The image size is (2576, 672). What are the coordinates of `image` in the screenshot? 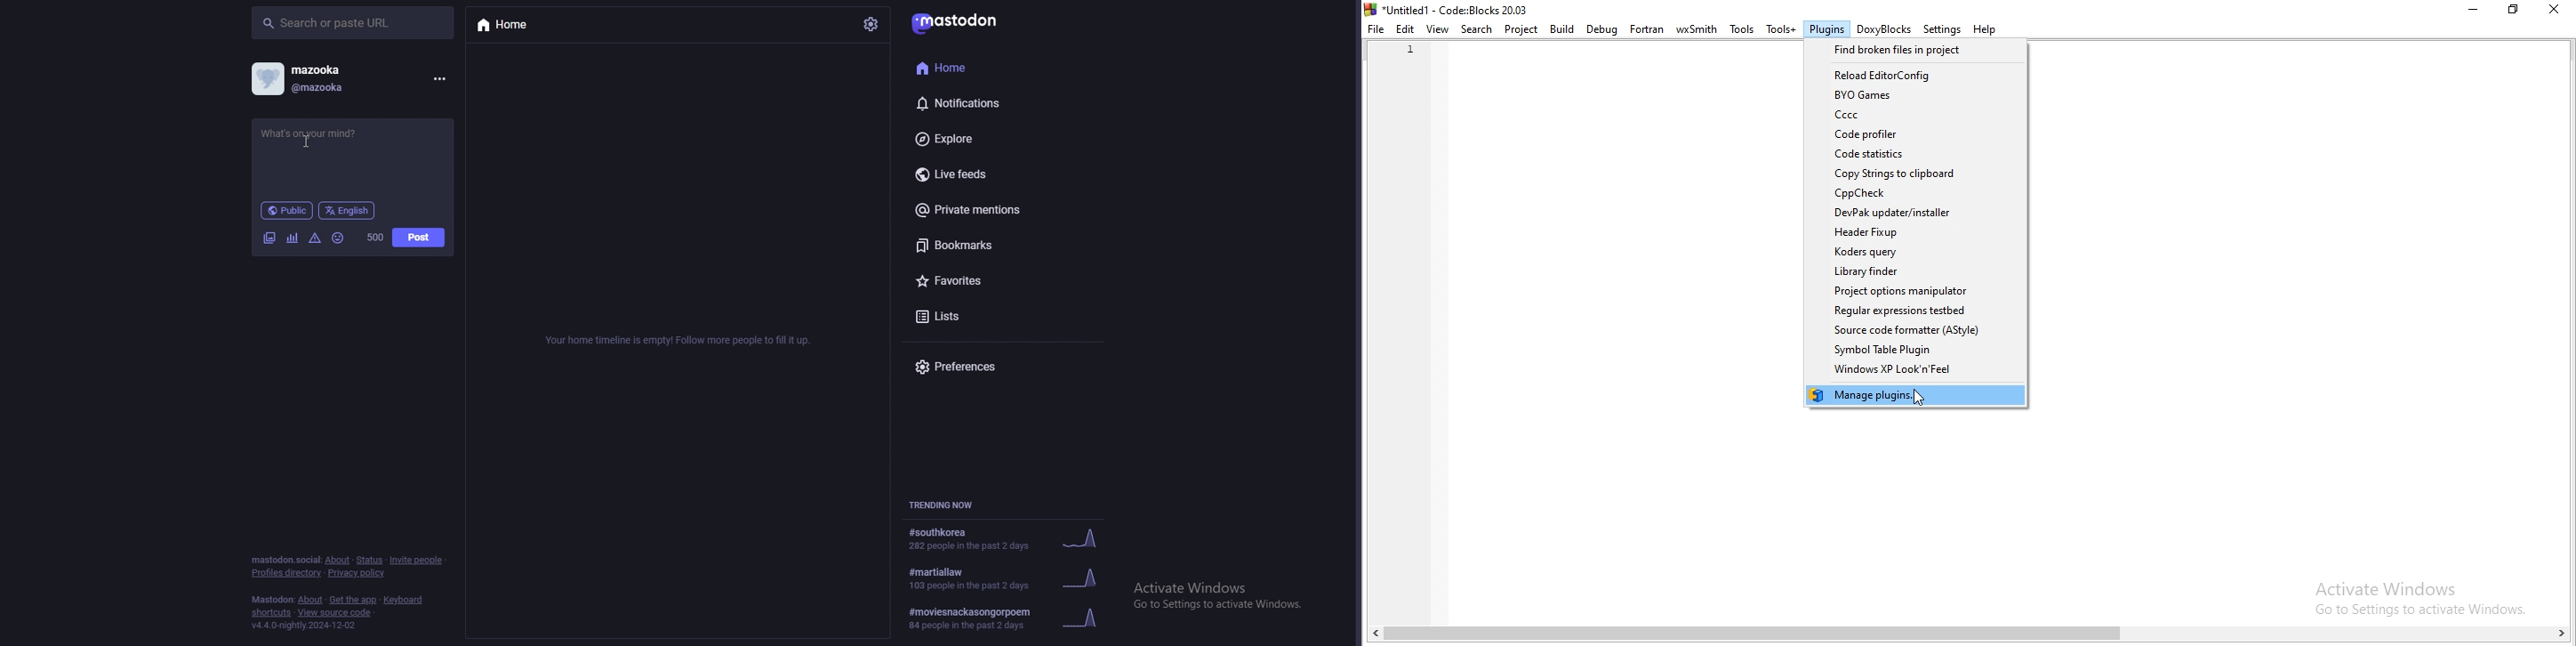 It's located at (268, 238).